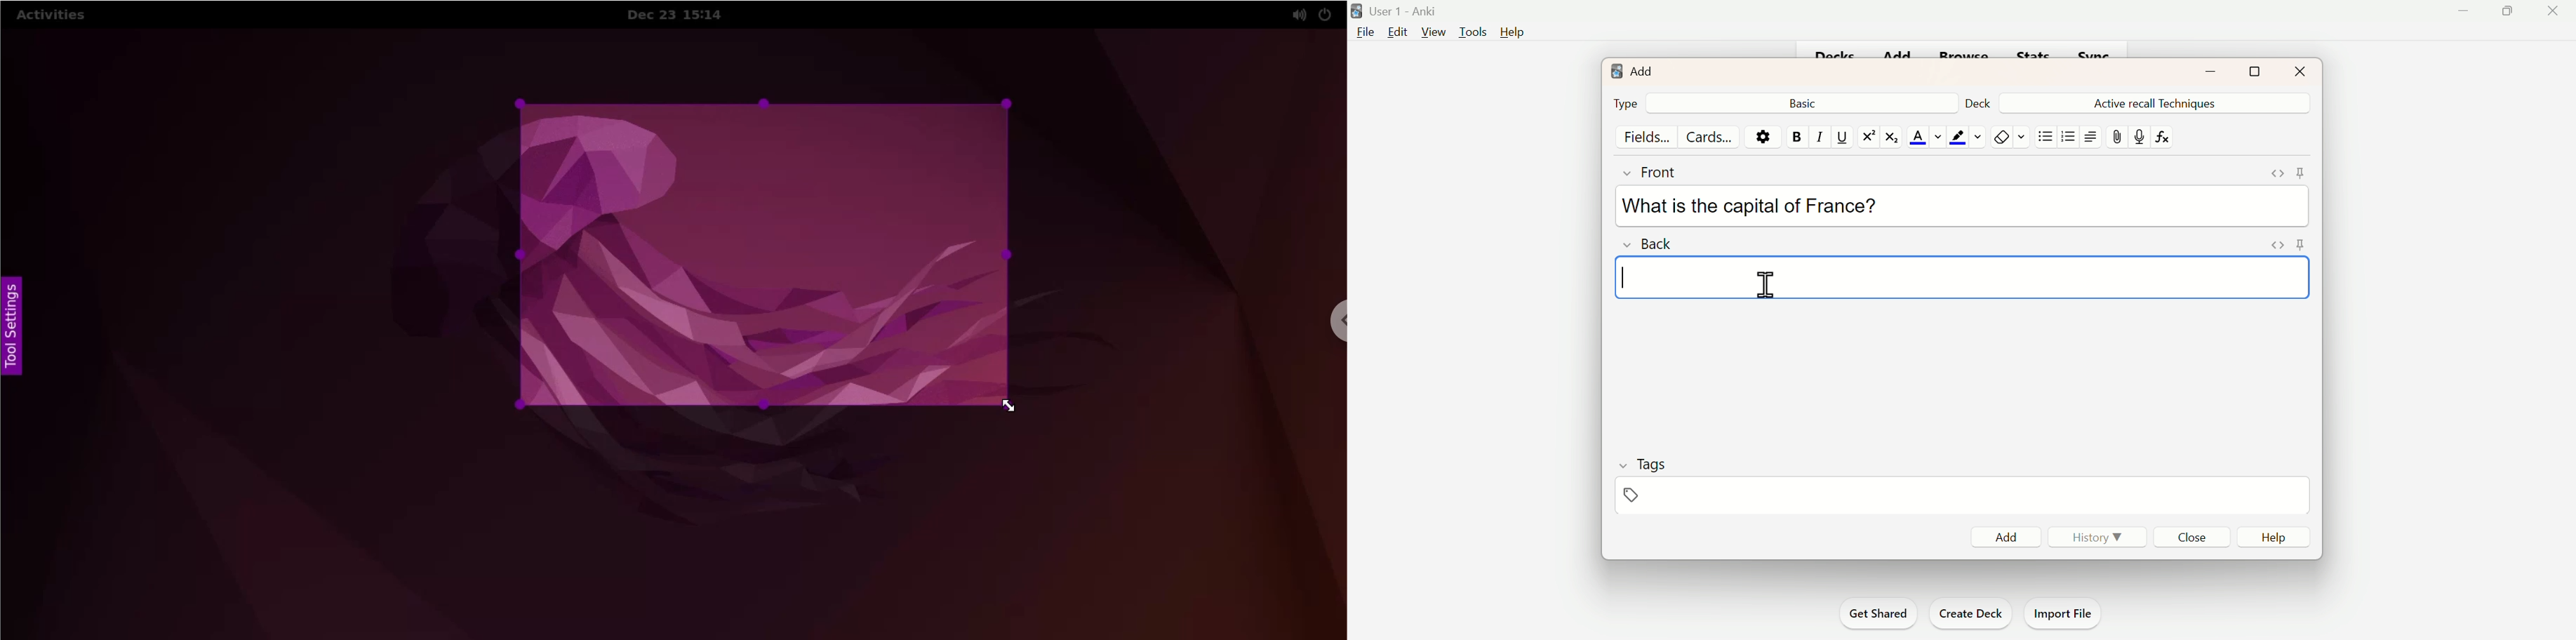 The height and width of the screenshot is (644, 2576). I want to click on View, so click(1430, 33).